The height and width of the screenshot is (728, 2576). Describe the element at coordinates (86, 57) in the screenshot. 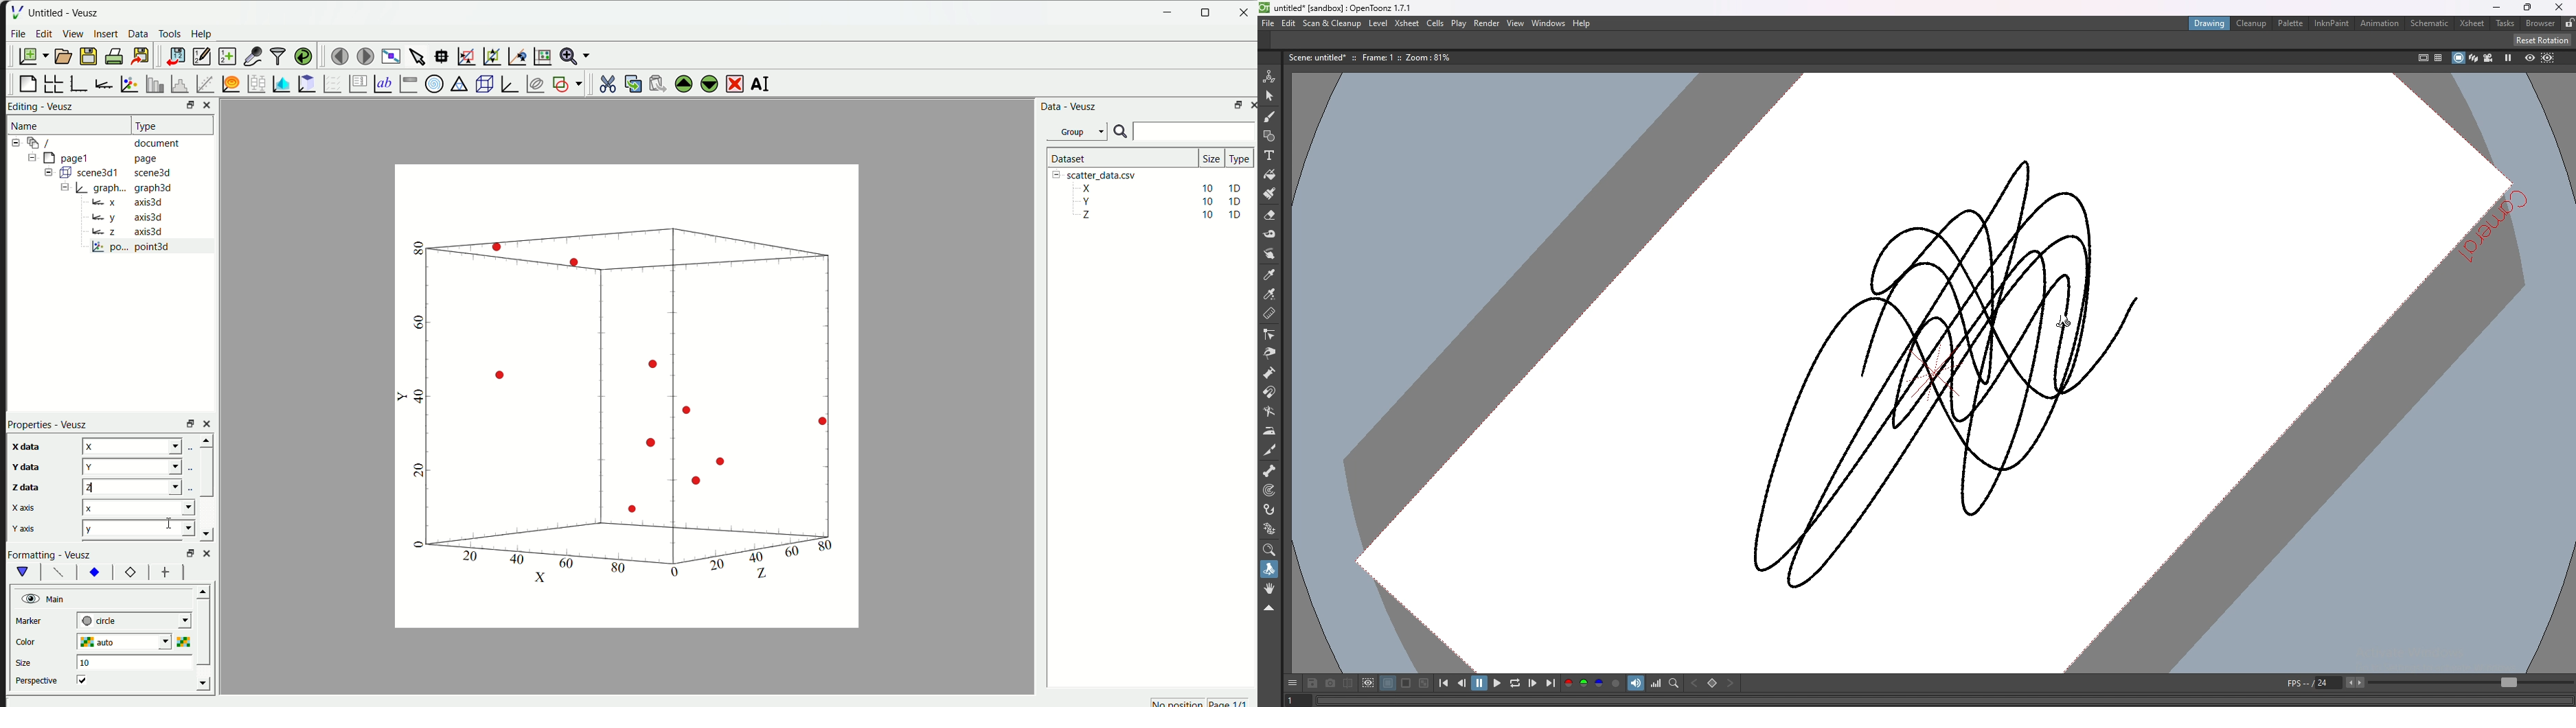

I see `save a document` at that location.